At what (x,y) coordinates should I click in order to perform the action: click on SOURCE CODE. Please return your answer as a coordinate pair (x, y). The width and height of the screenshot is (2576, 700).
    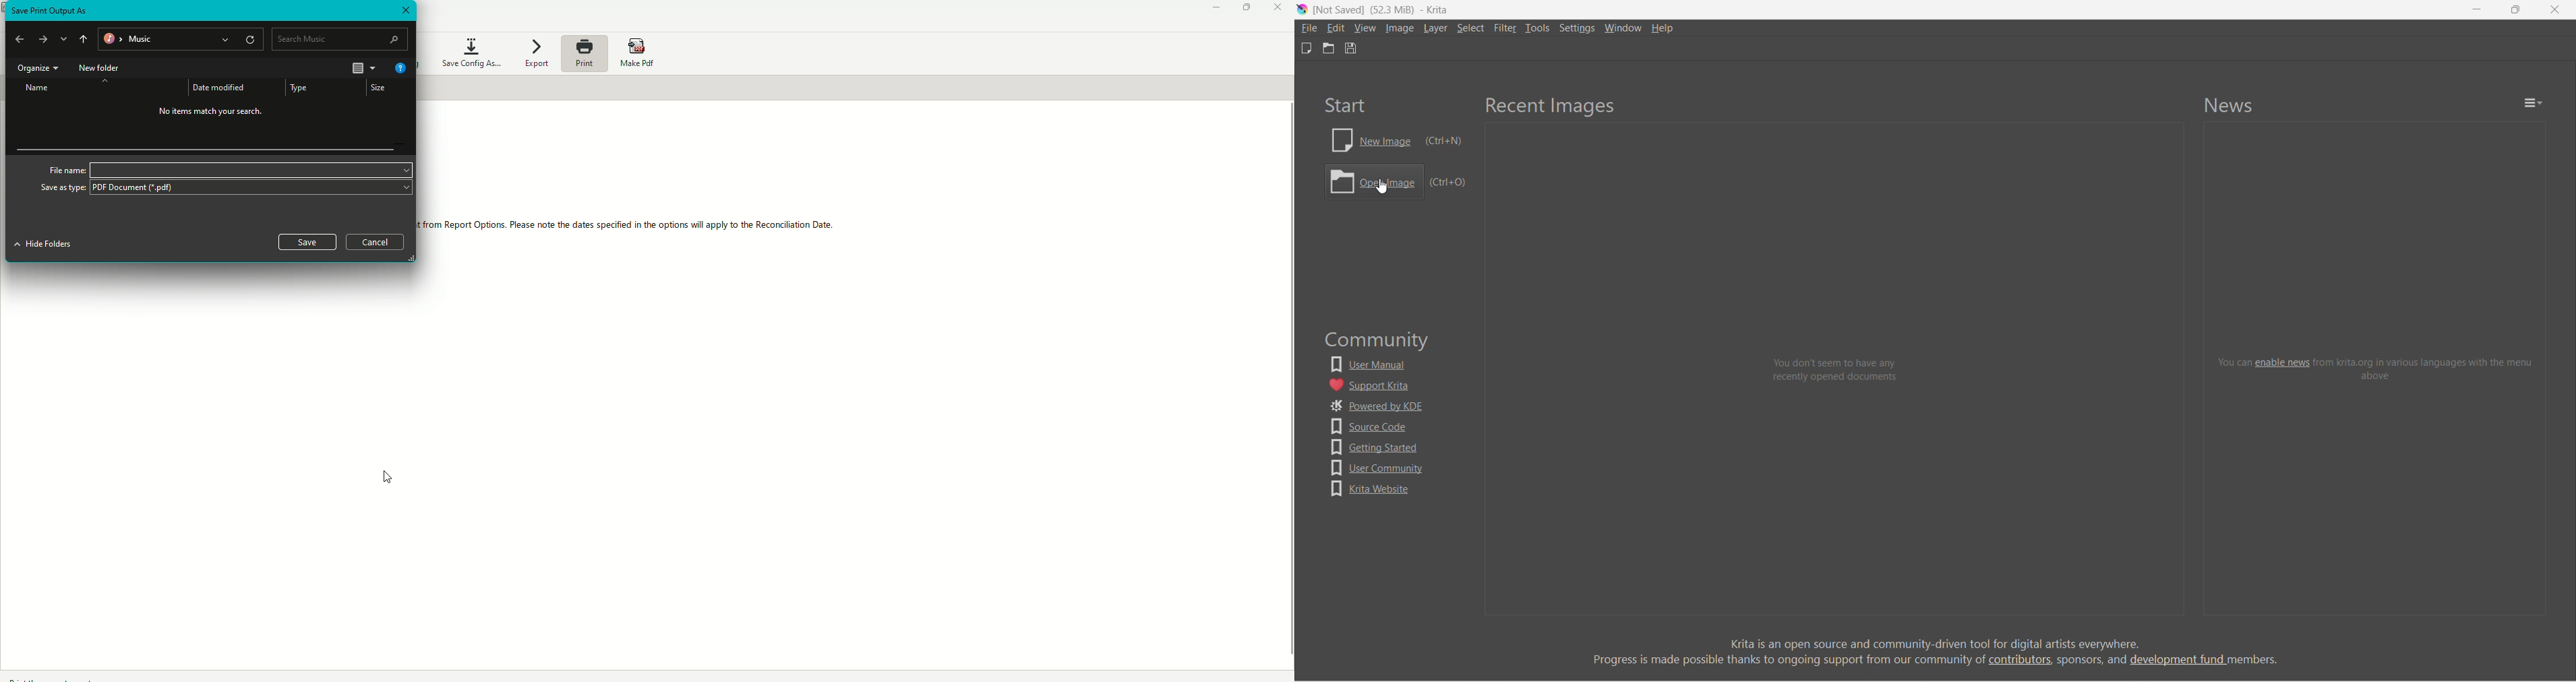
    Looking at the image, I should click on (1375, 426).